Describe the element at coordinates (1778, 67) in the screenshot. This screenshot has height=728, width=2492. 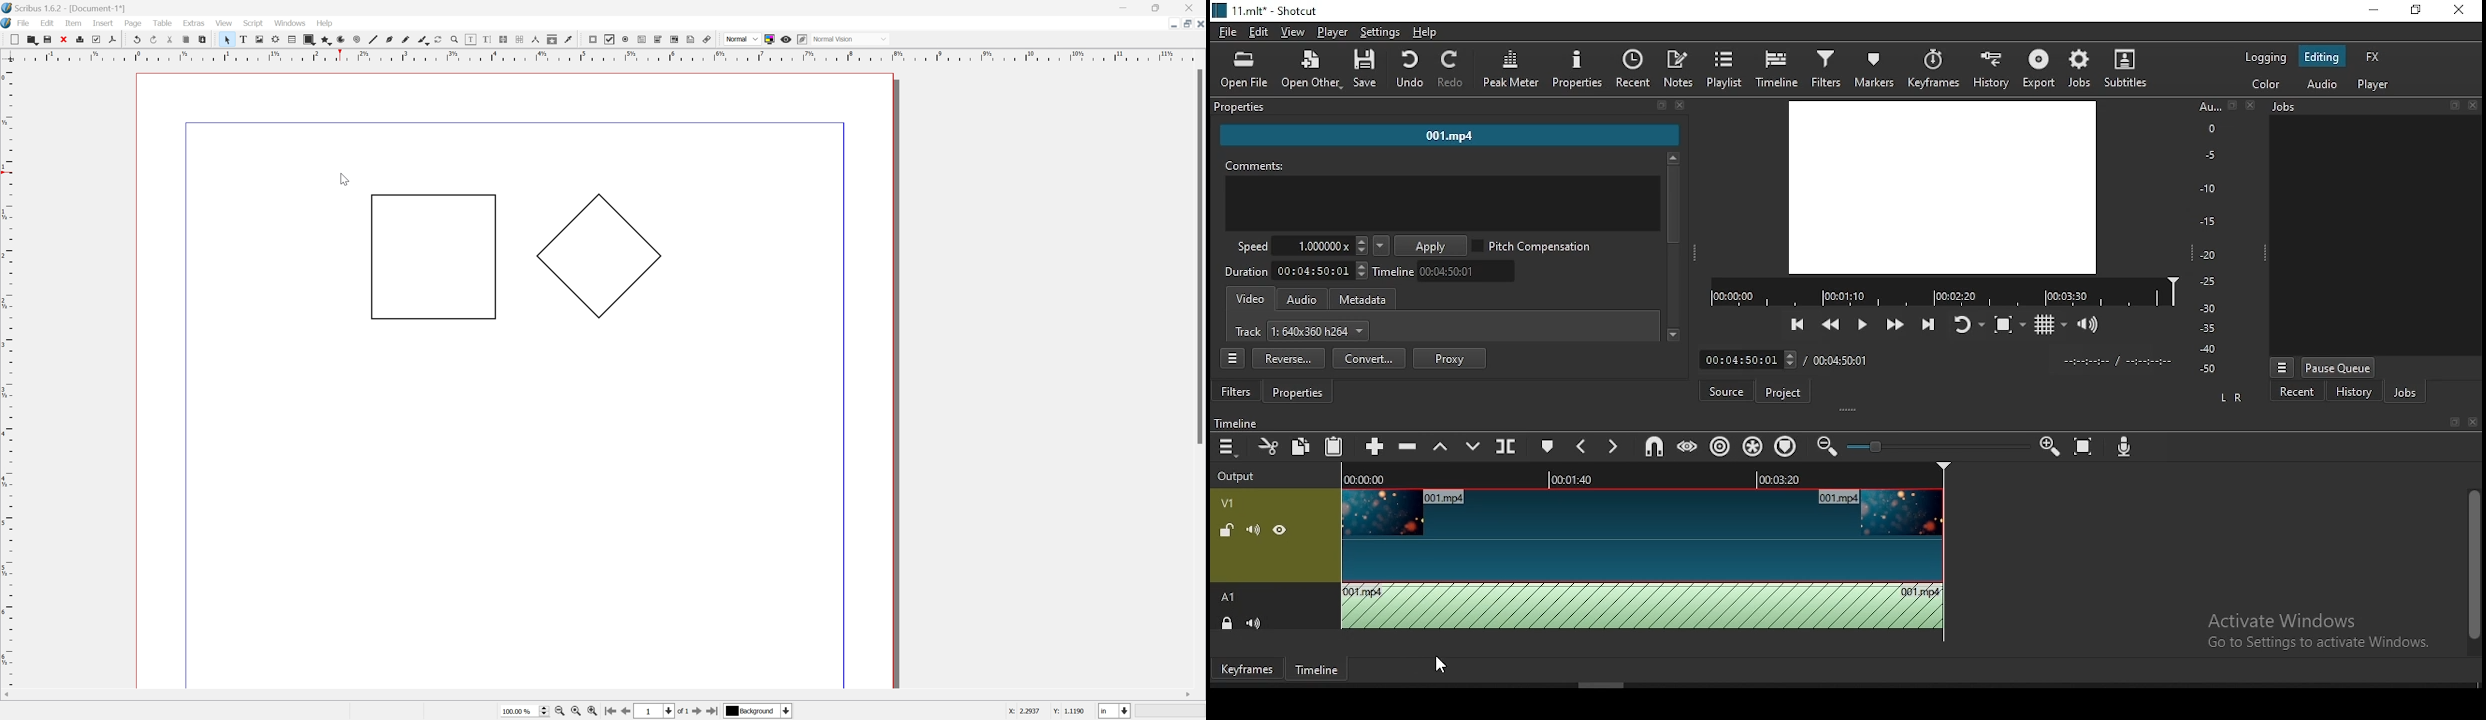
I see `timeline` at that location.